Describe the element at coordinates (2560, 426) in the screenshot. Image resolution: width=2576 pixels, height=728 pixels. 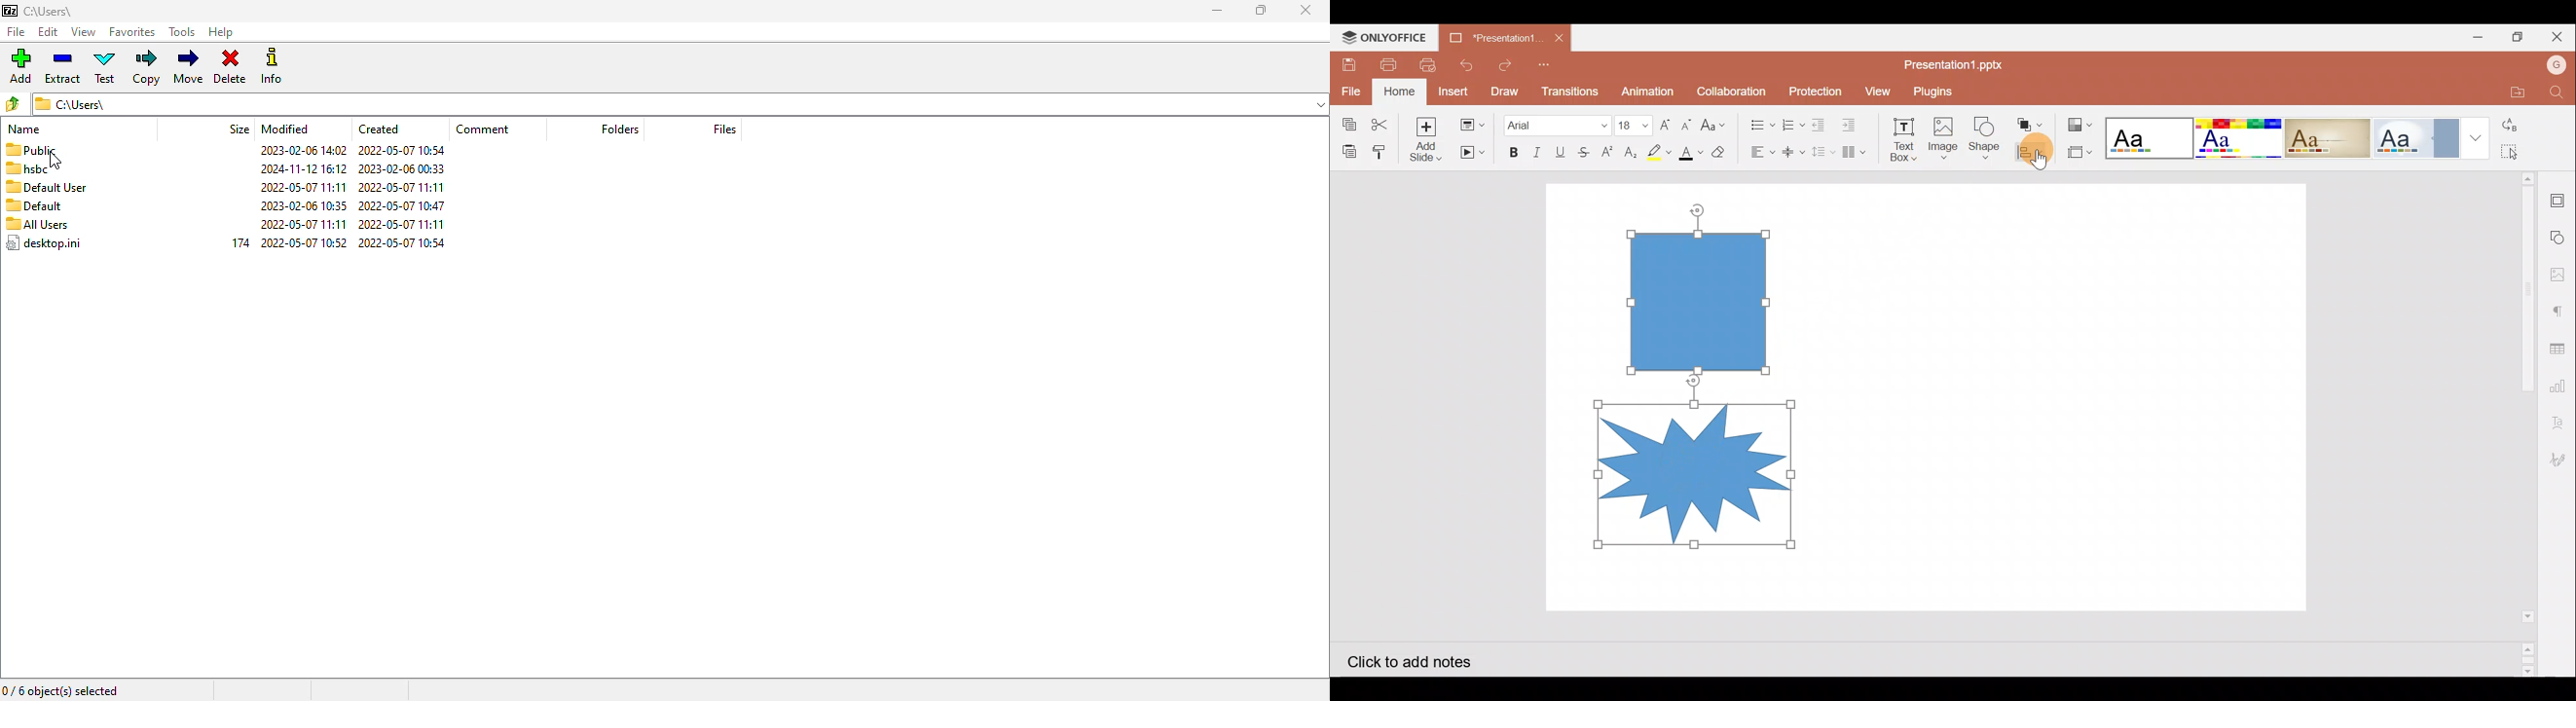
I see `Text Art settings` at that location.